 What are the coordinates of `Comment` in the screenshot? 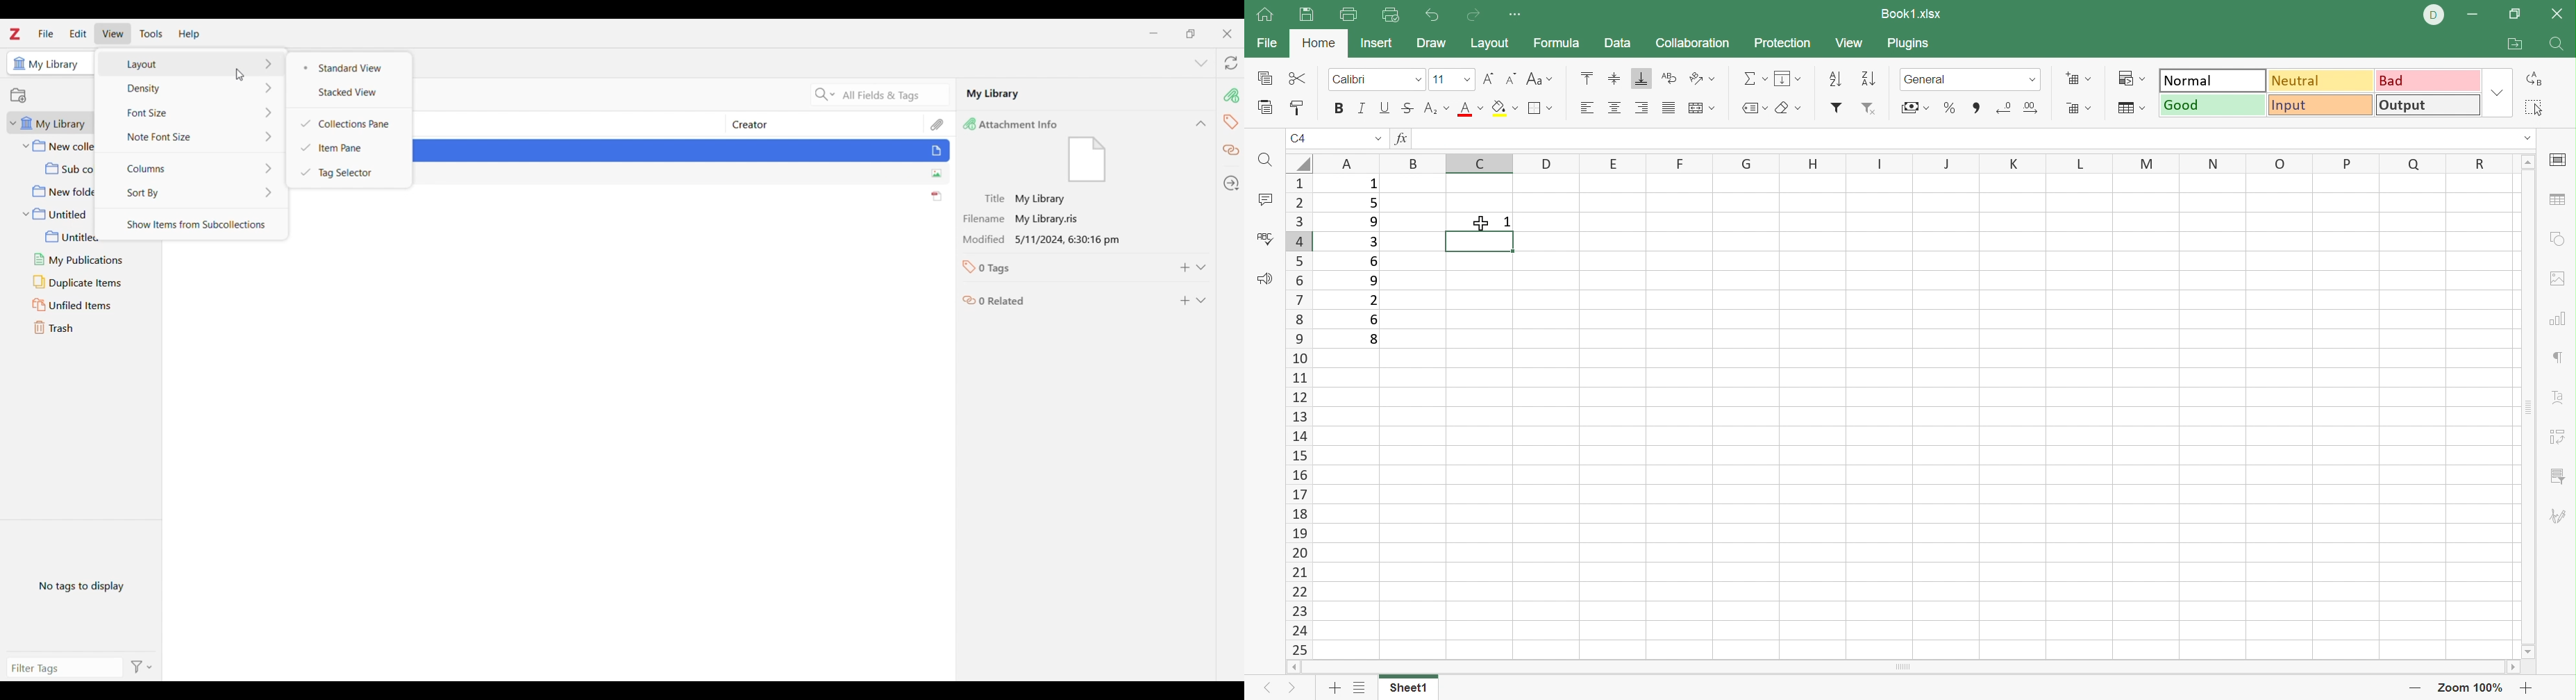 It's located at (1264, 199).